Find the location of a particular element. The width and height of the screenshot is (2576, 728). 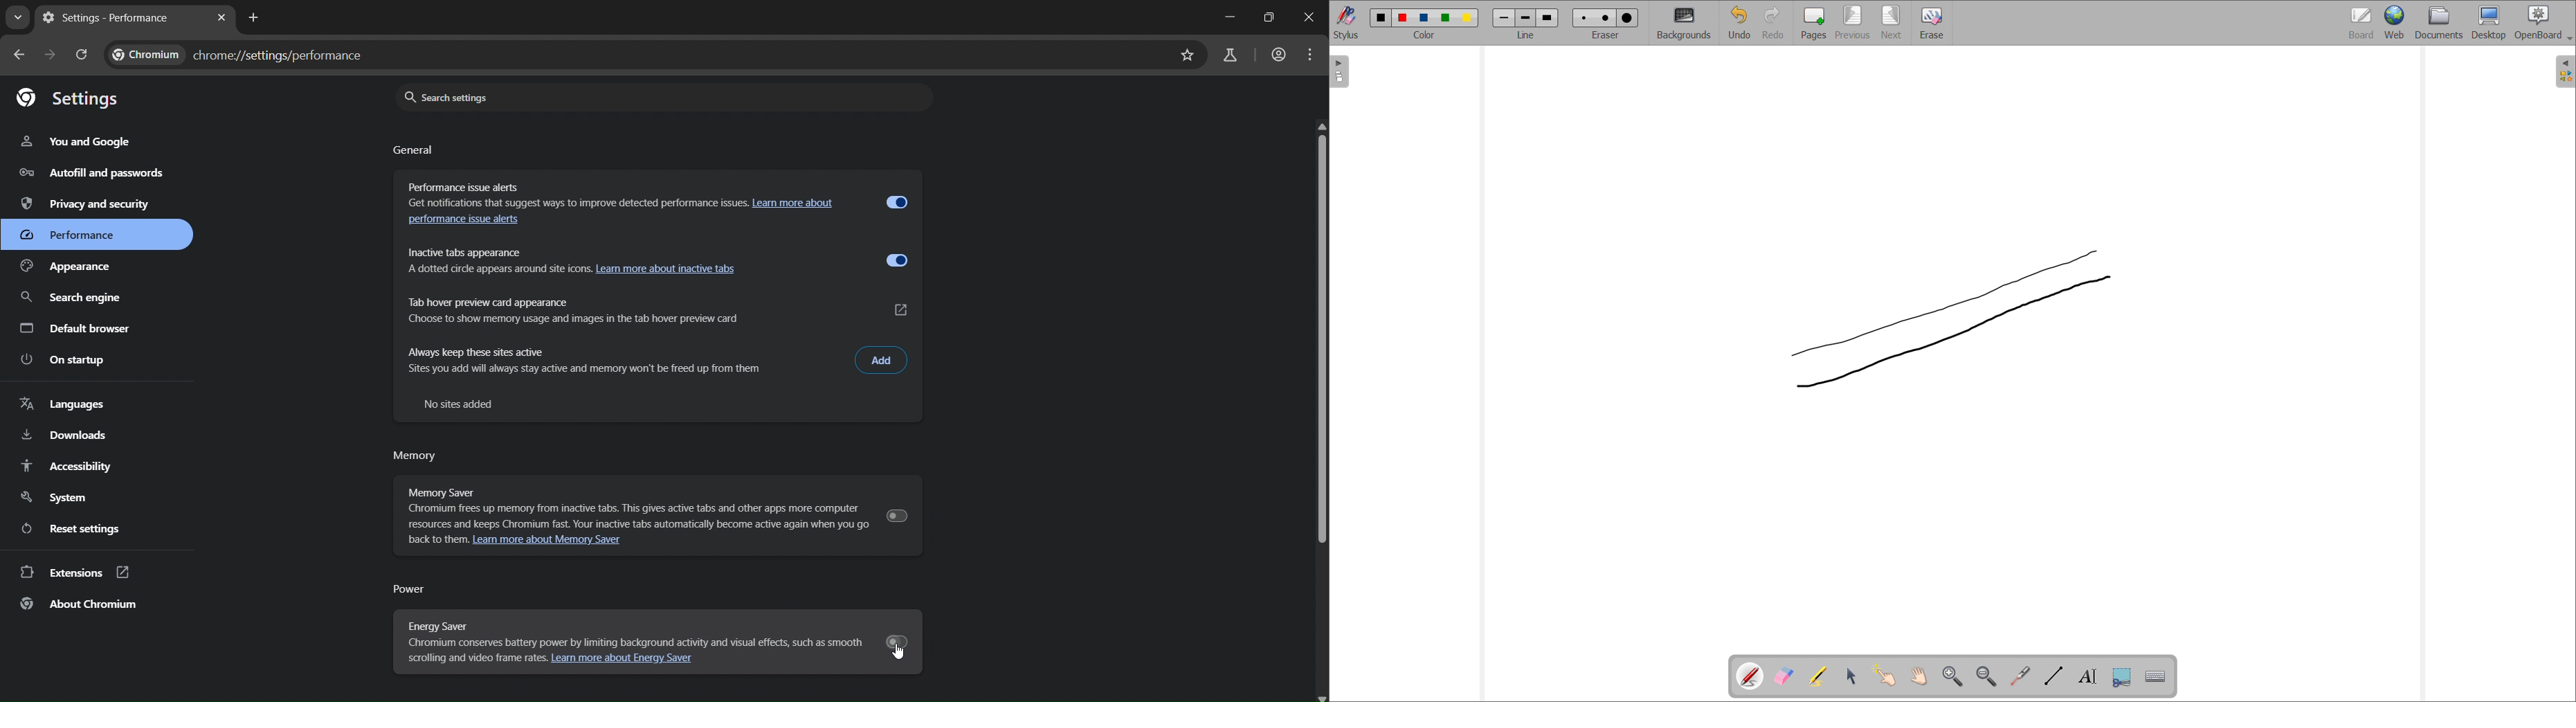

close tab is located at coordinates (223, 17).